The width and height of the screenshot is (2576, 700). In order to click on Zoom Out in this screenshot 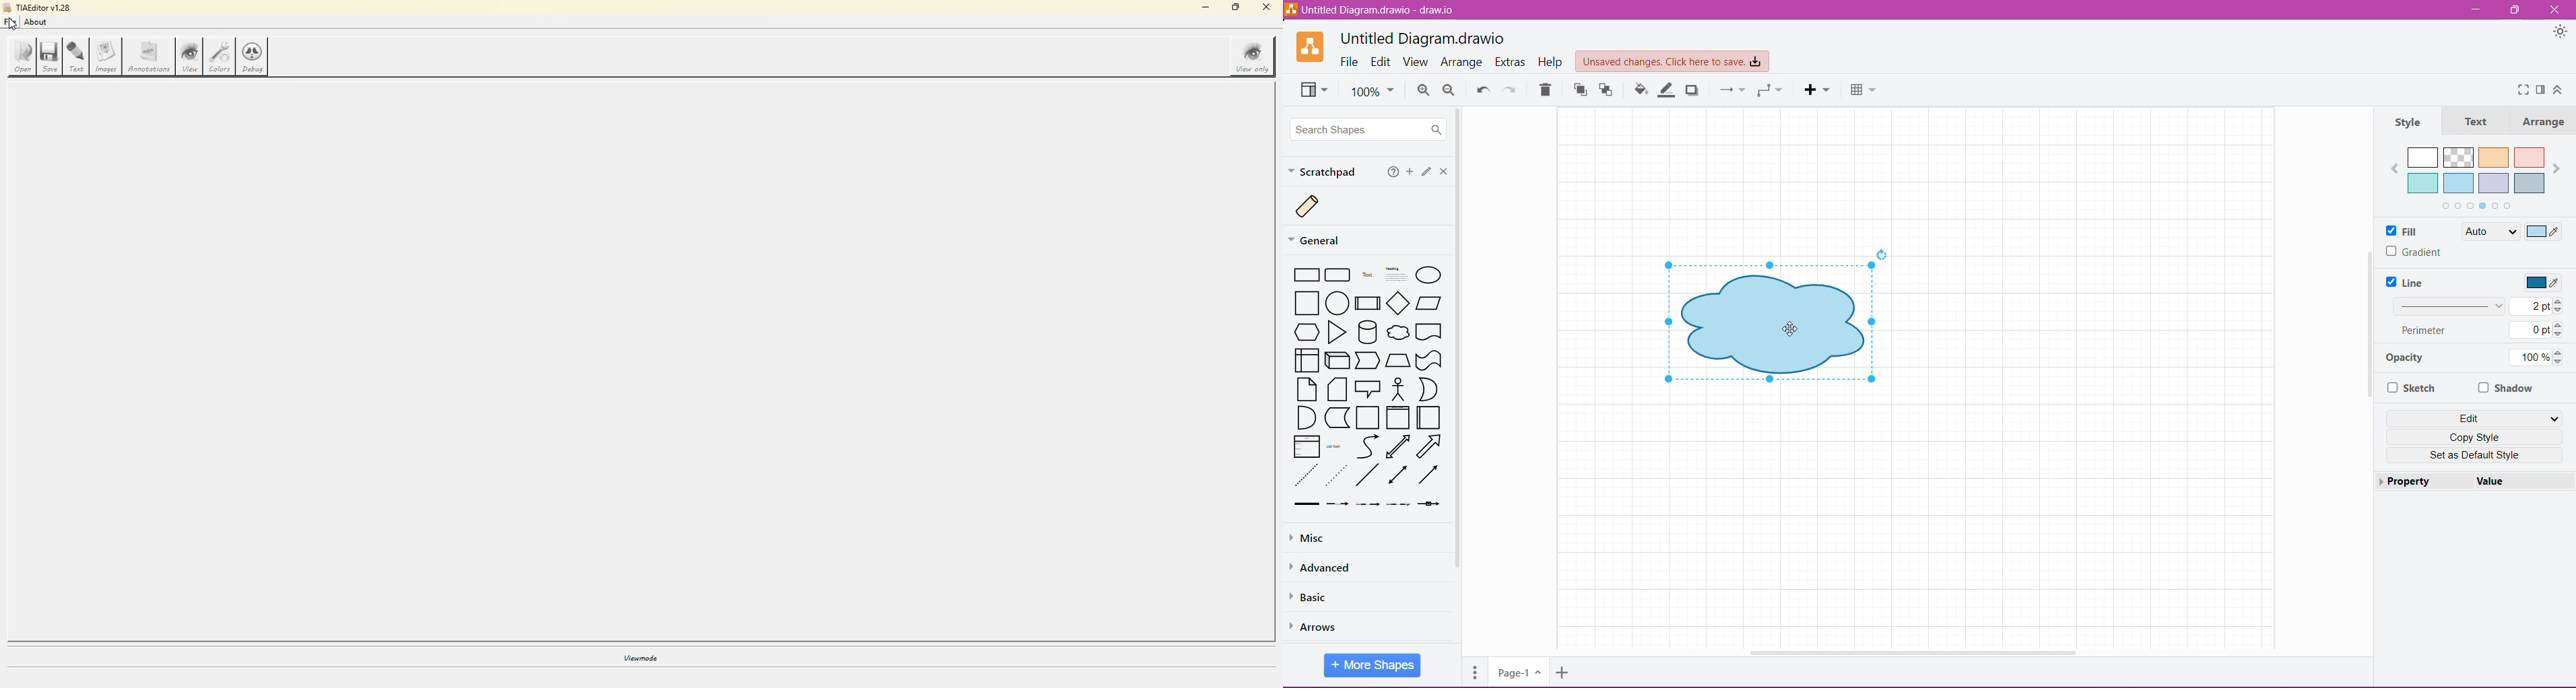, I will do `click(1450, 90)`.